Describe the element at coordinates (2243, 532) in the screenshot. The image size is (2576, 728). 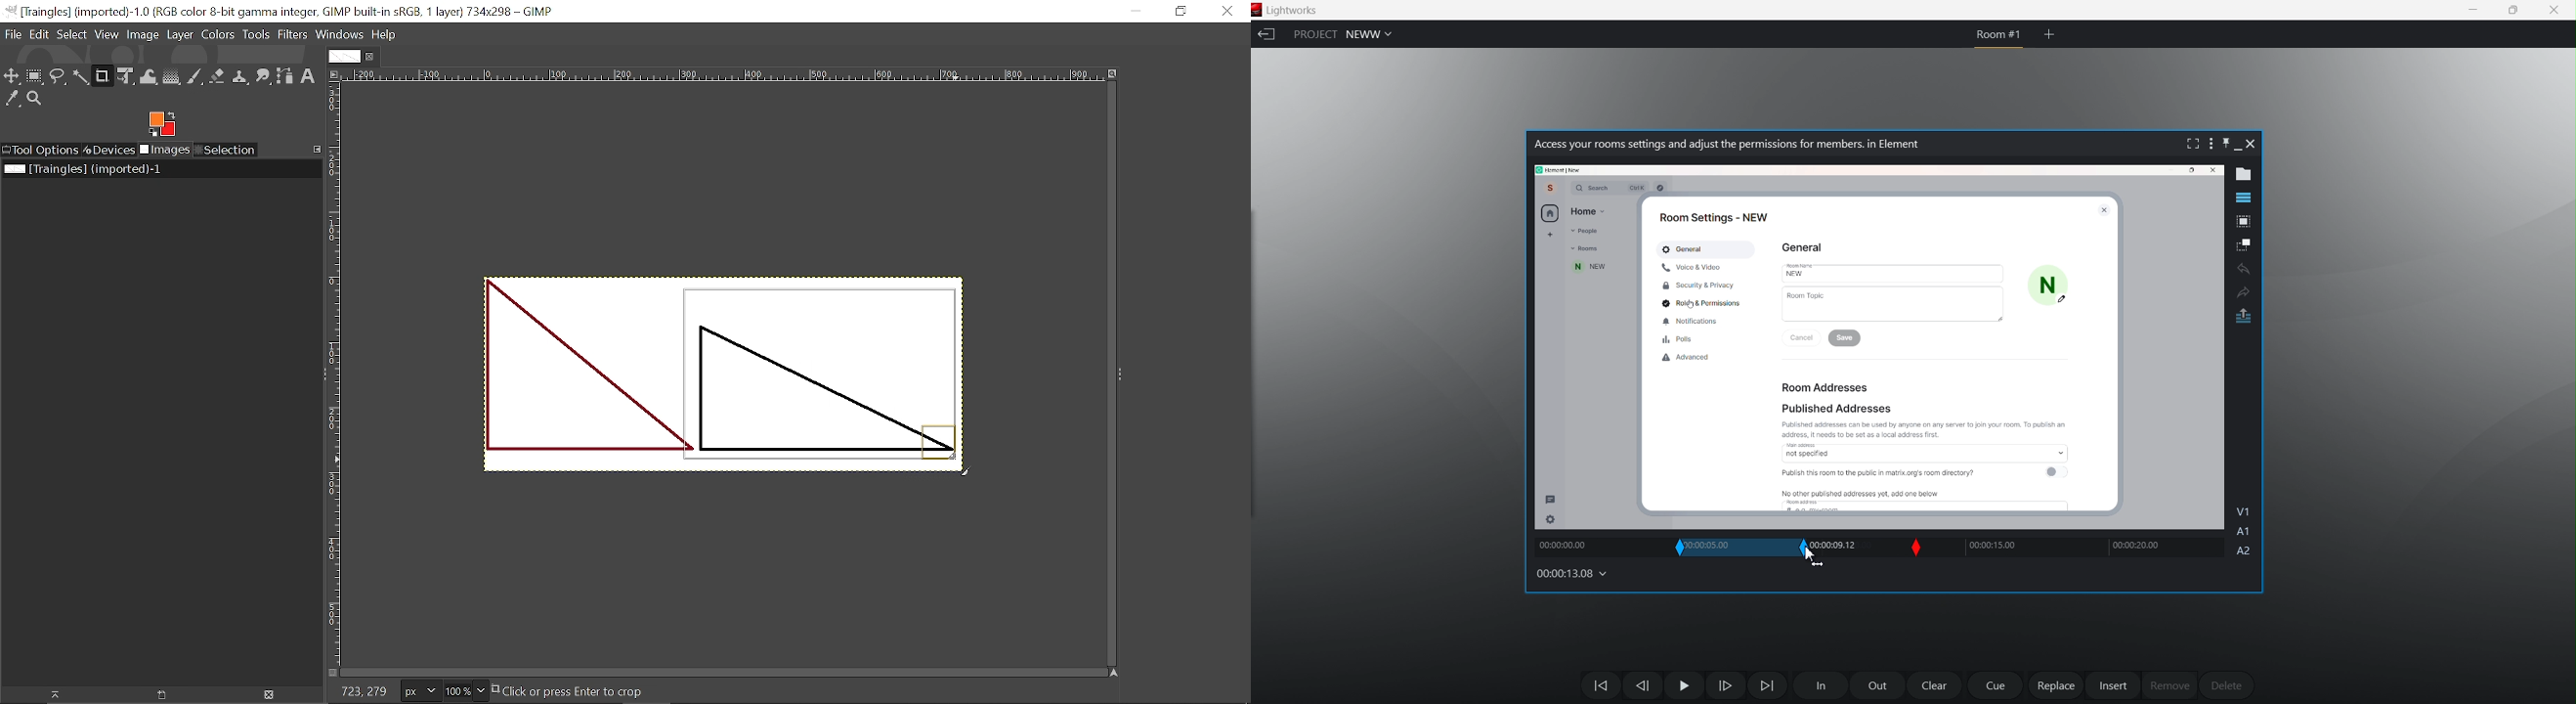
I see `A1` at that location.